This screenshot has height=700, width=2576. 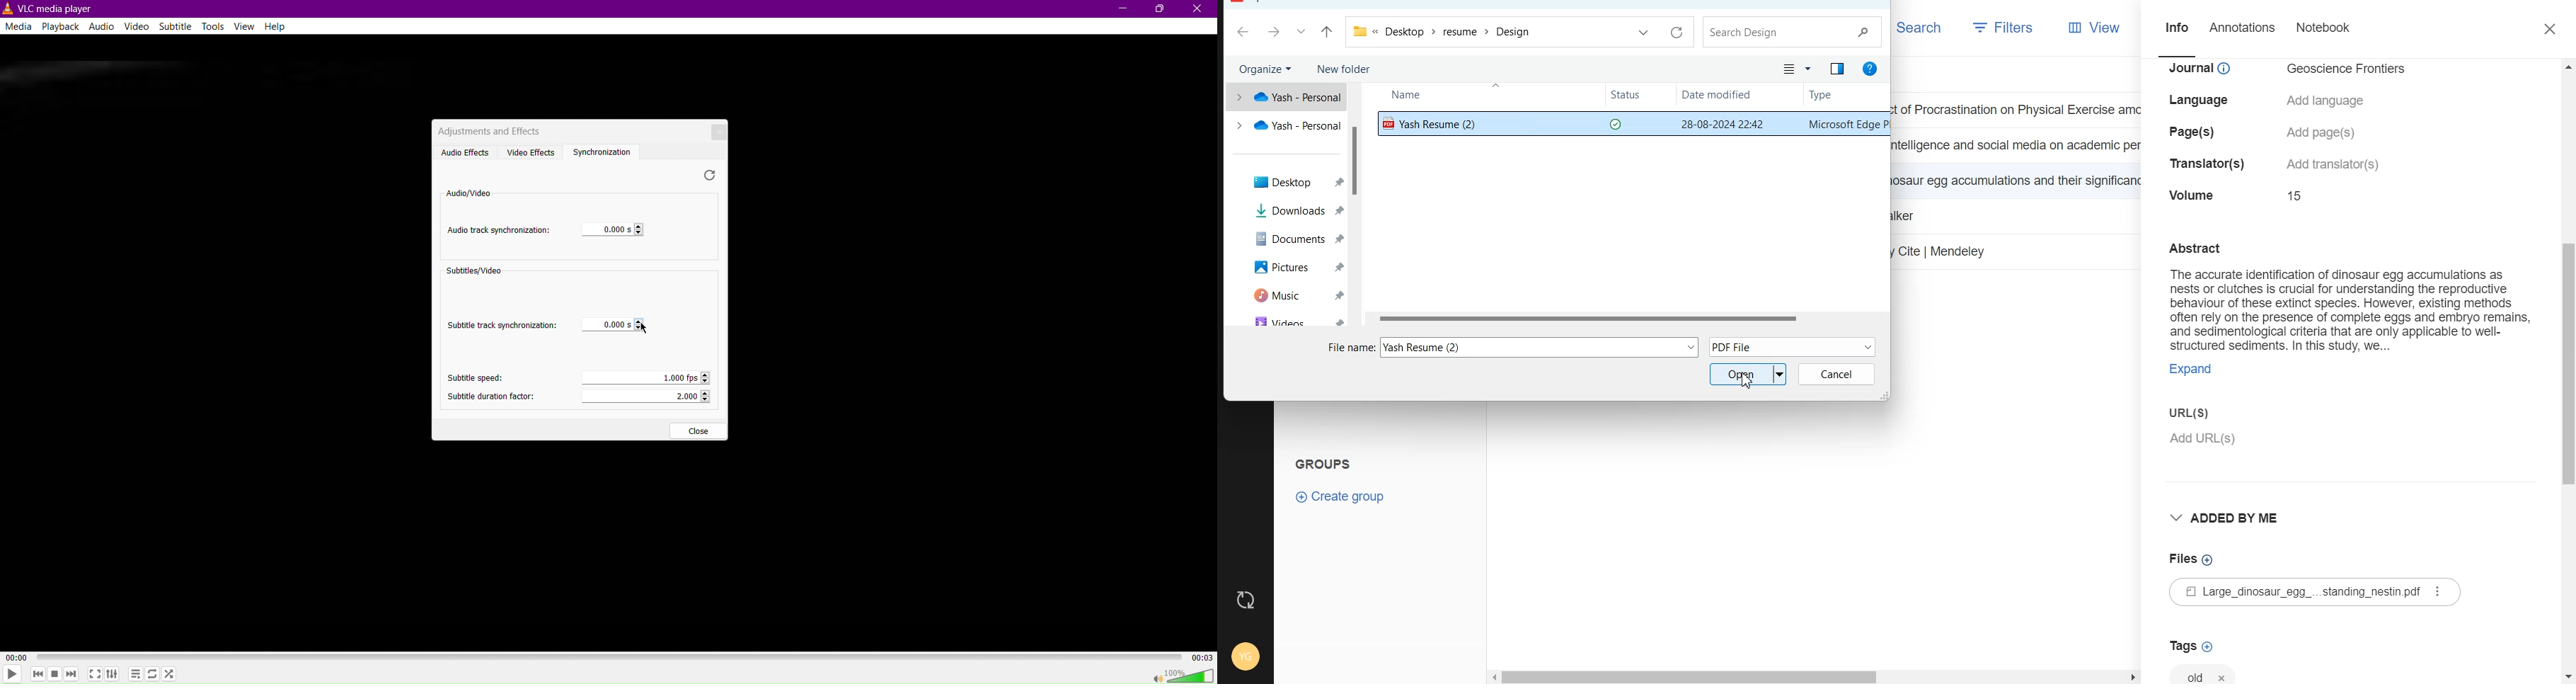 What do you see at coordinates (471, 378) in the screenshot?
I see `Subtitle speed:` at bounding box center [471, 378].